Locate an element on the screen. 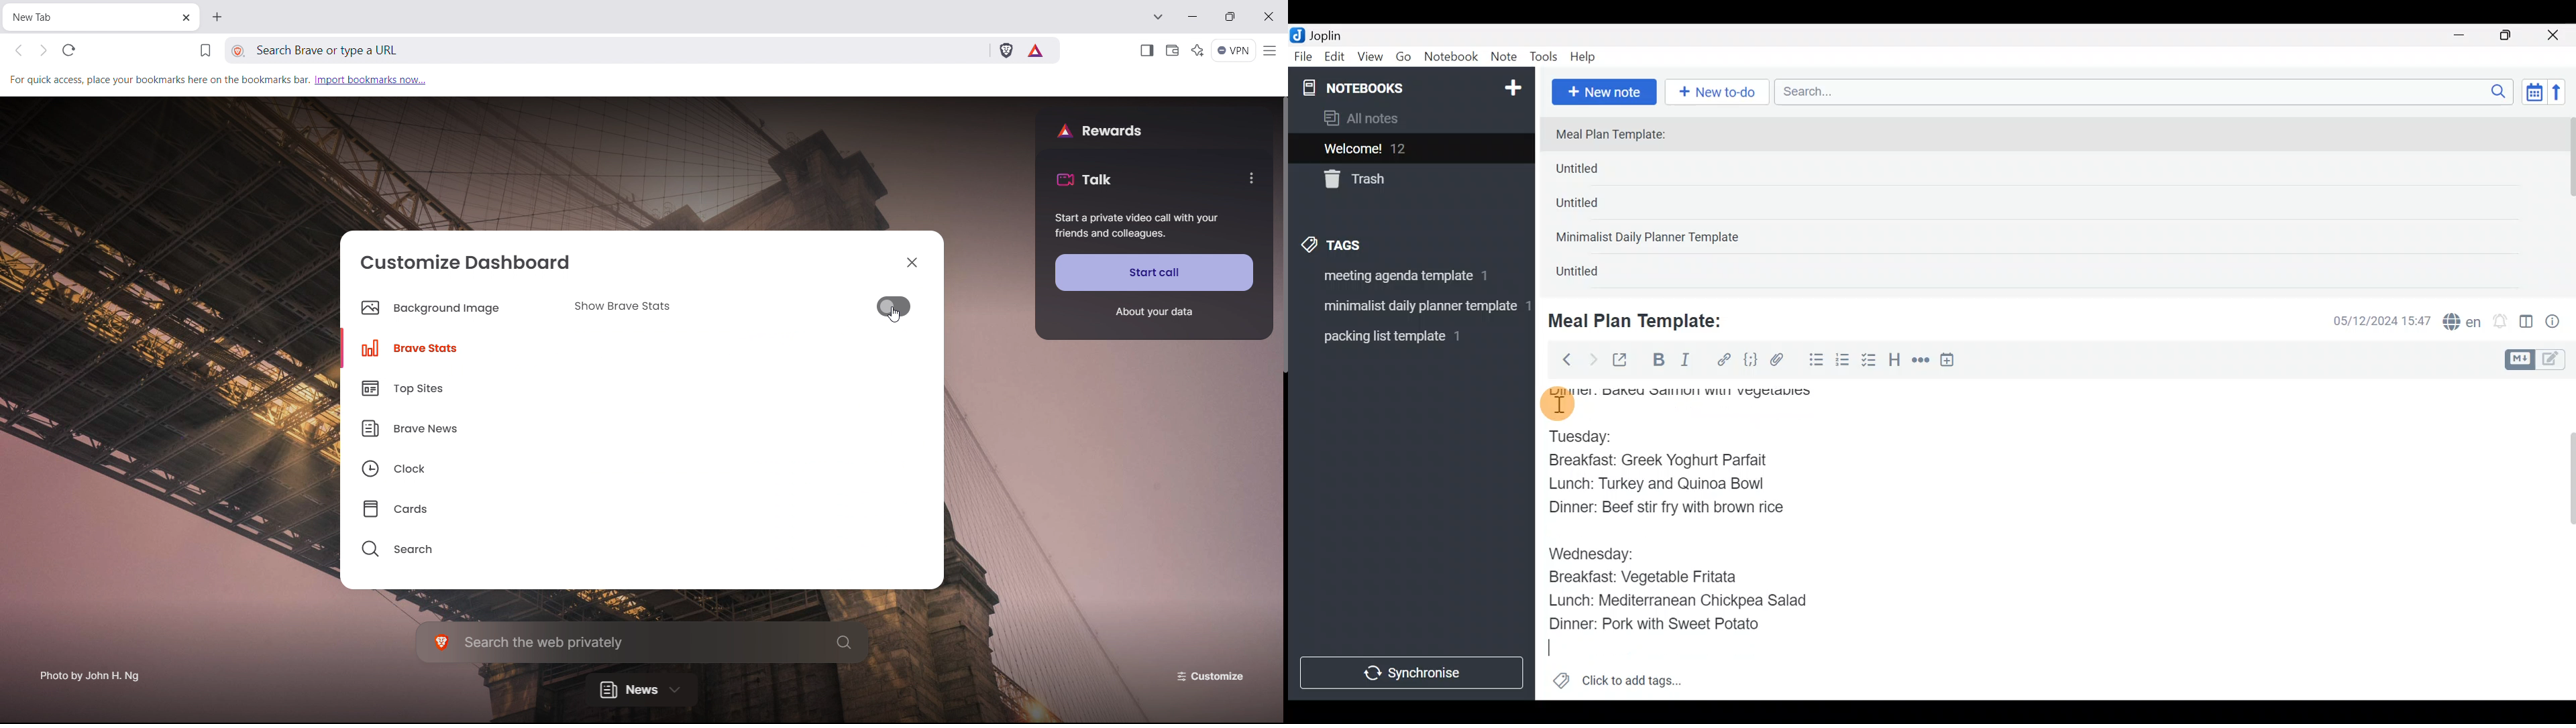 The height and width of the screenshot is (728, 2576). open new tab is located at coordinates (215, 17).